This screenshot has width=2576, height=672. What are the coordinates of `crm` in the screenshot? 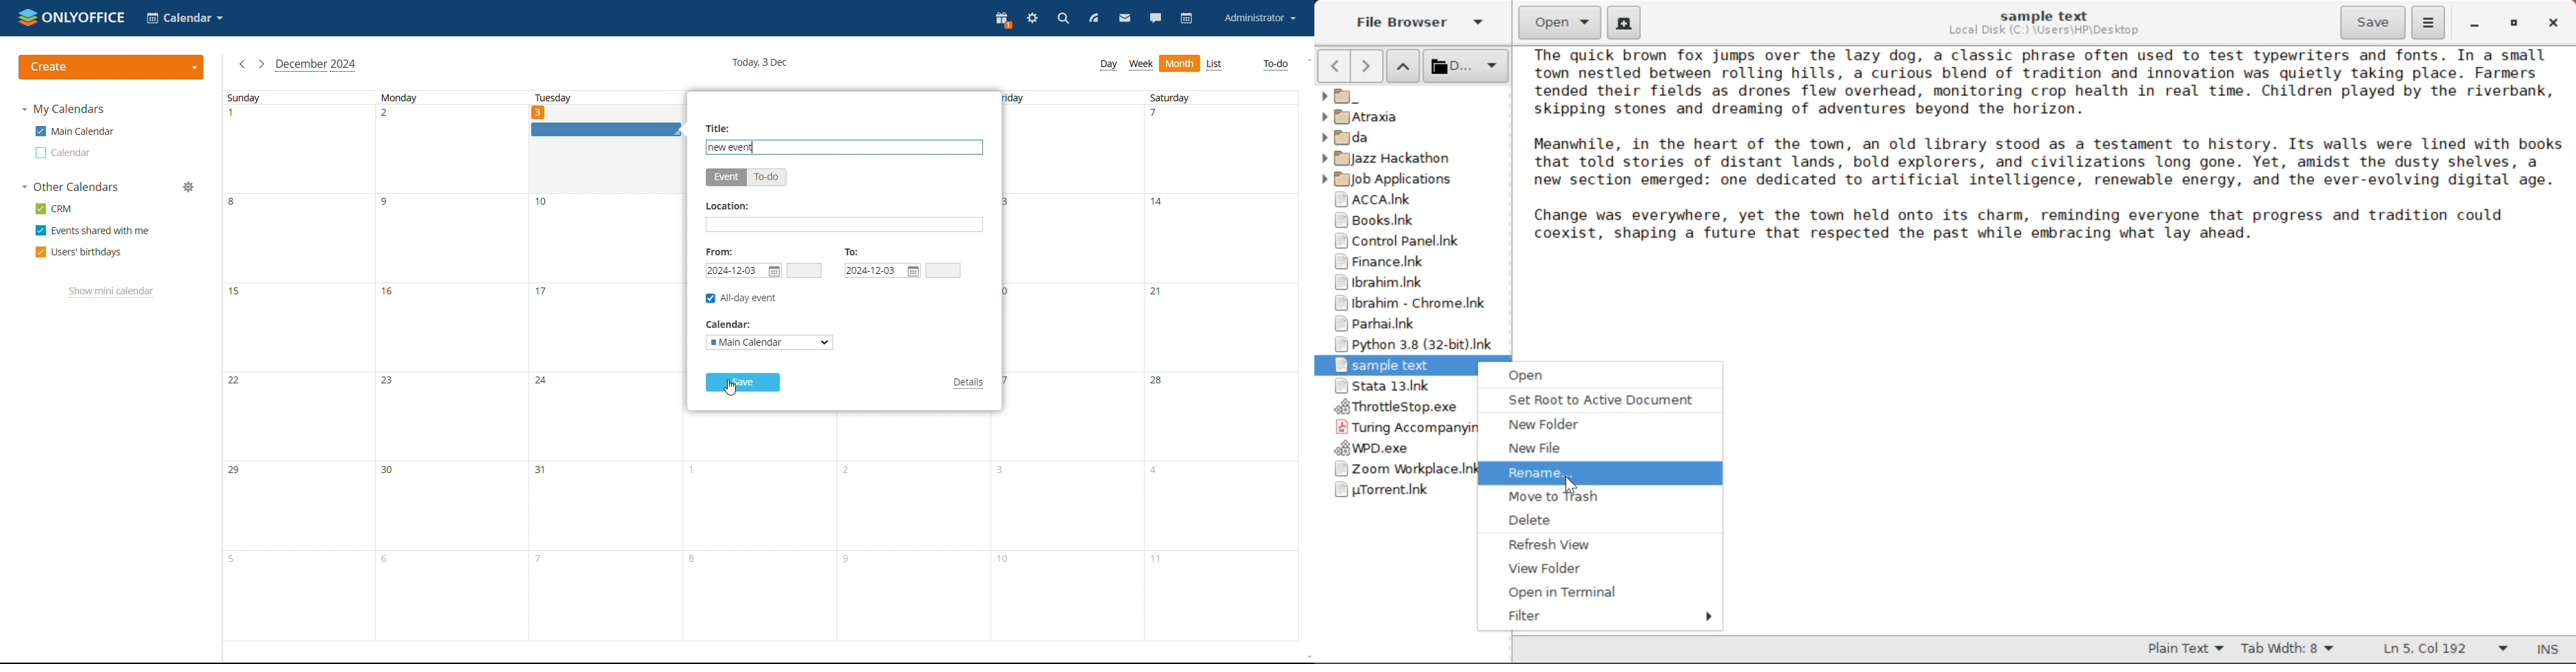 It's located at (53, 208).